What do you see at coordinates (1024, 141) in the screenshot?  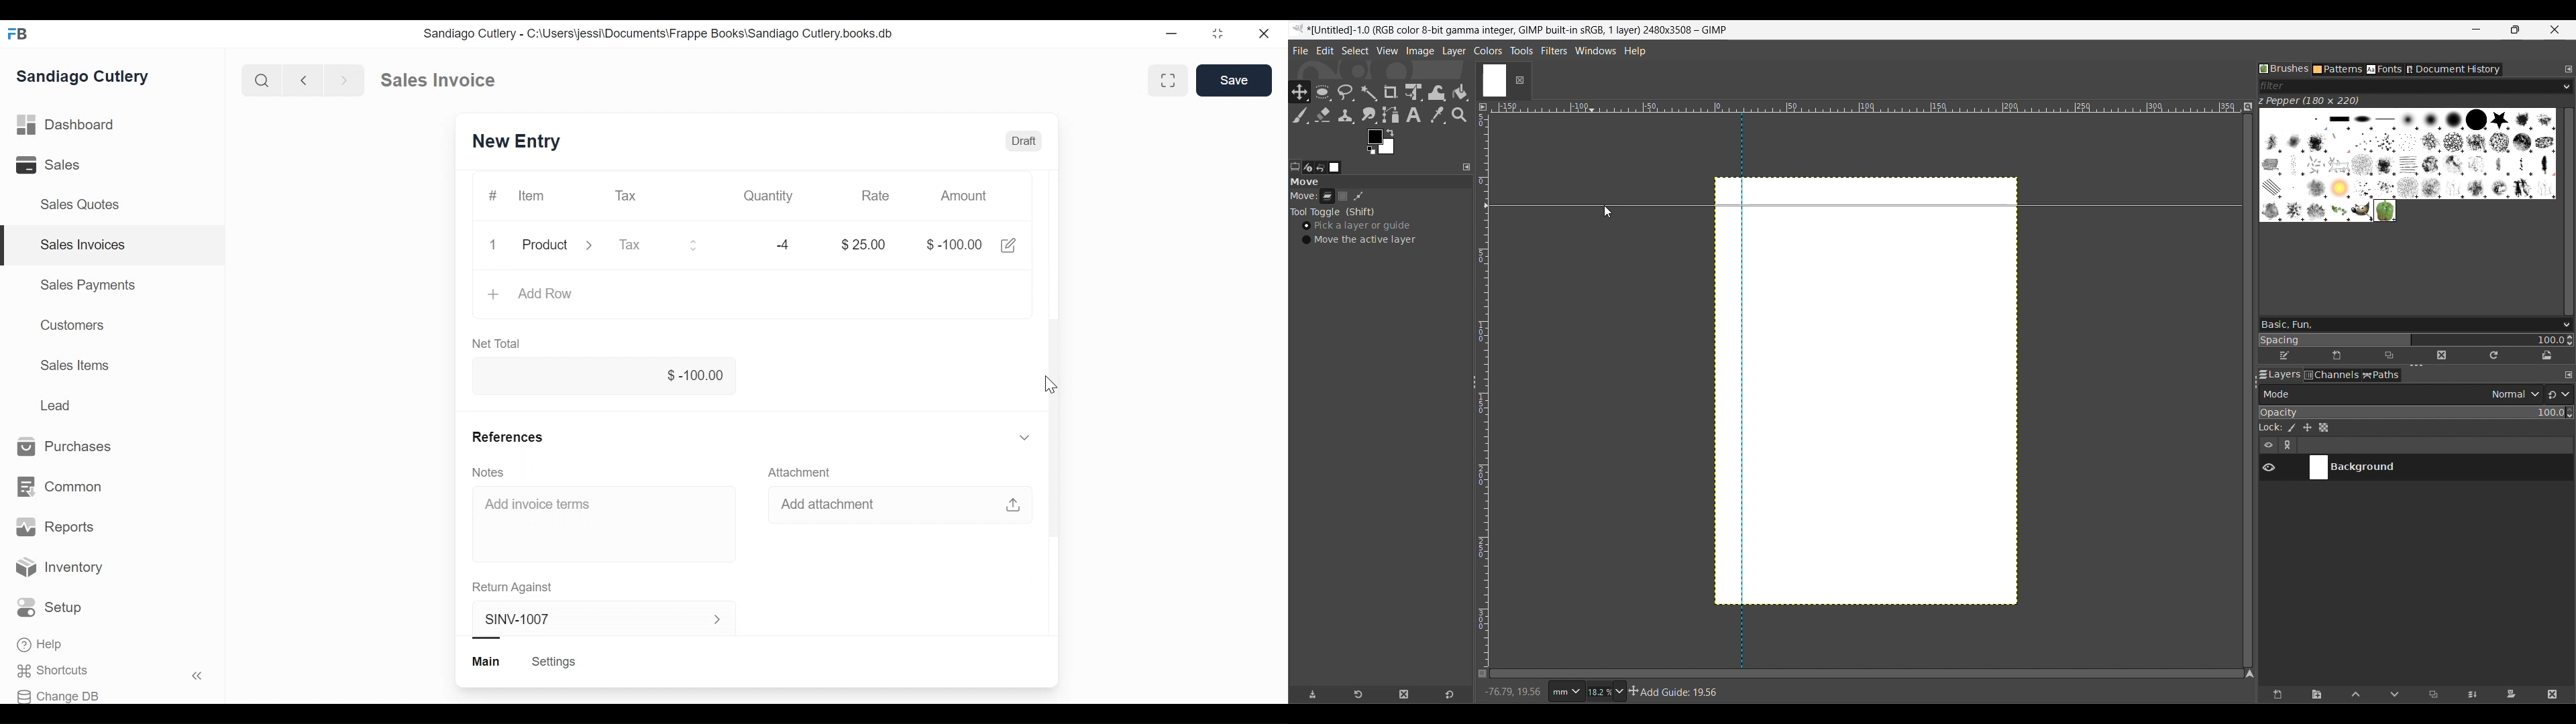 I see `Draft` at bounding box center [1024, 141].